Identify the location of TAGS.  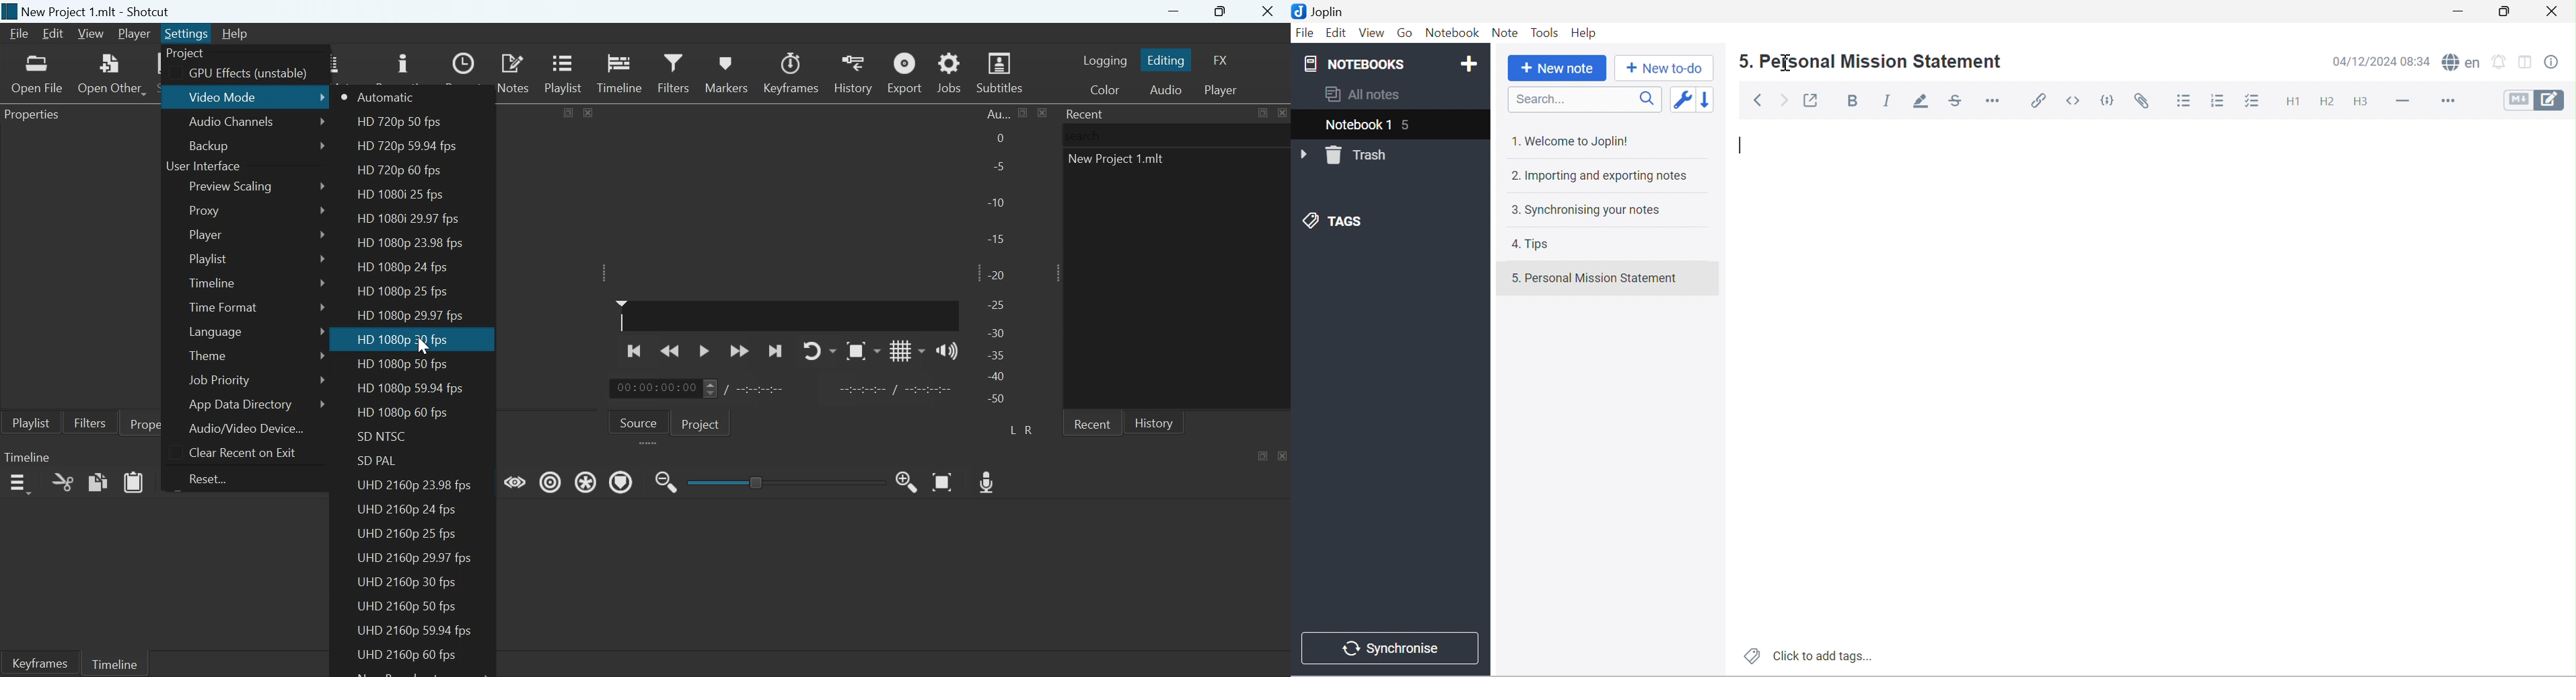
(1333, 219).